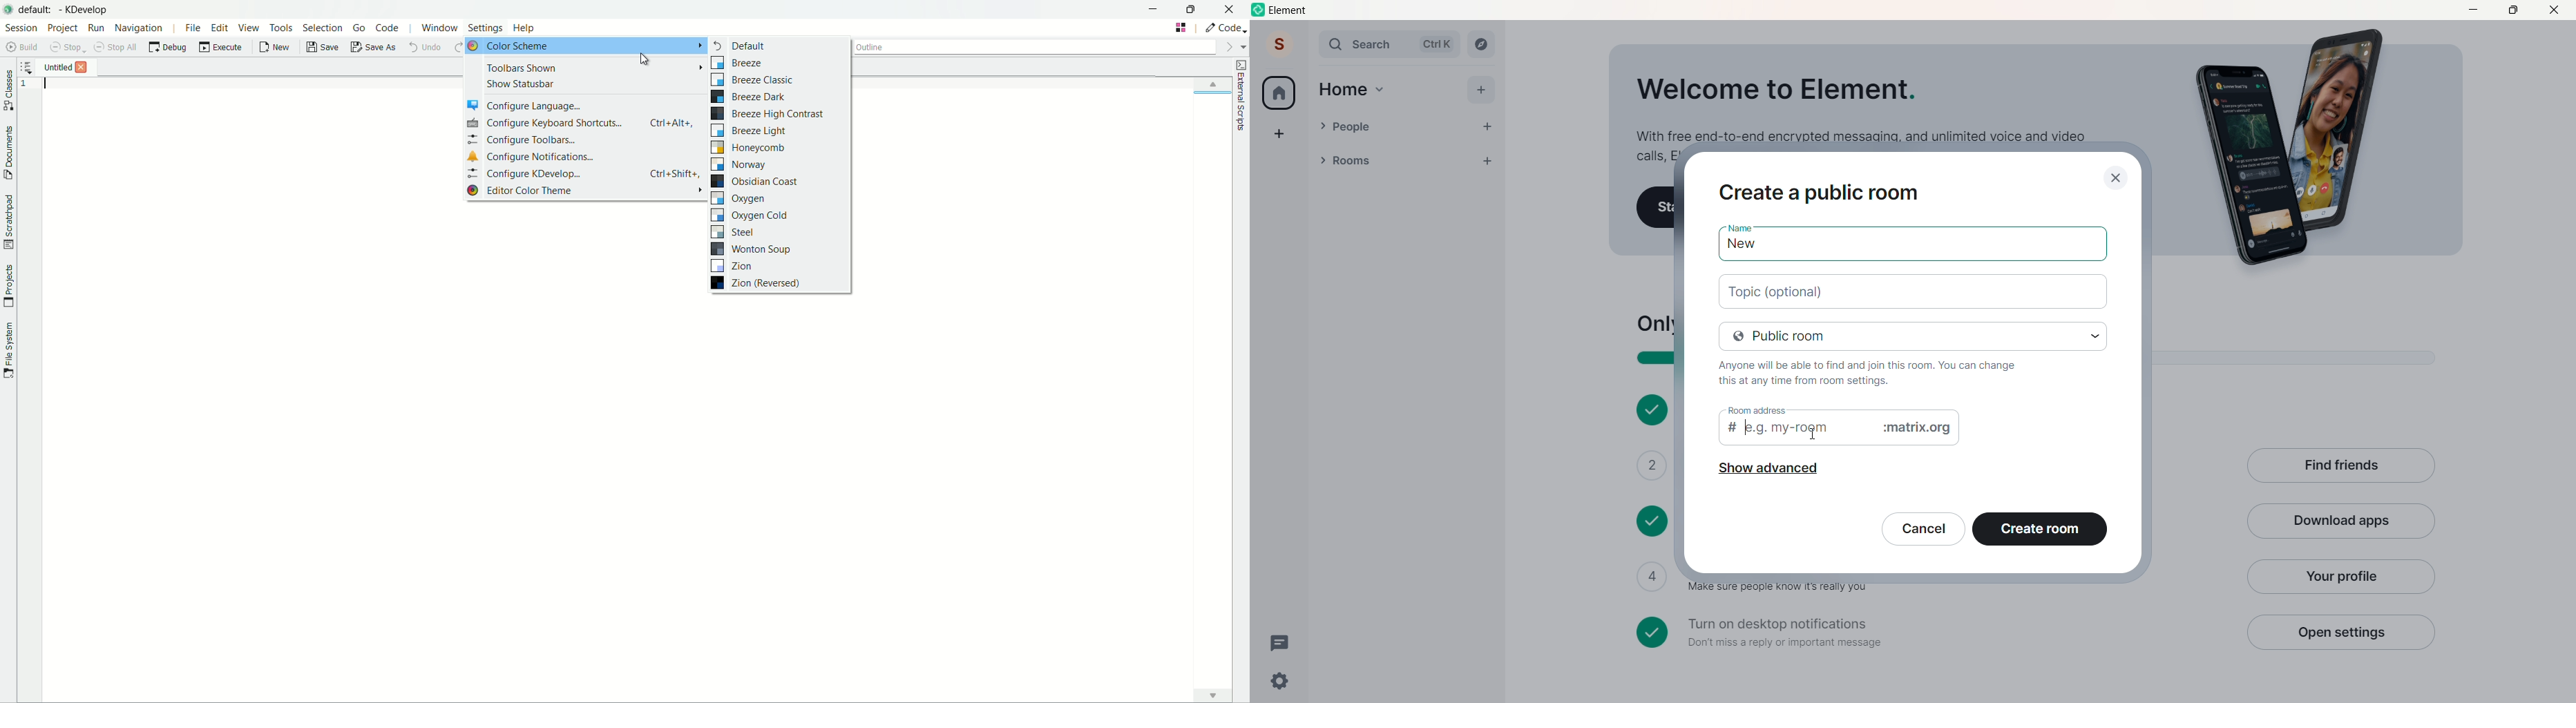 The width and height of the screenshot is (2576, 728). What do you see at coordinates (587, 174) in the screenshot?
I see `configure kdevelop` at bounding box center [587, 174].